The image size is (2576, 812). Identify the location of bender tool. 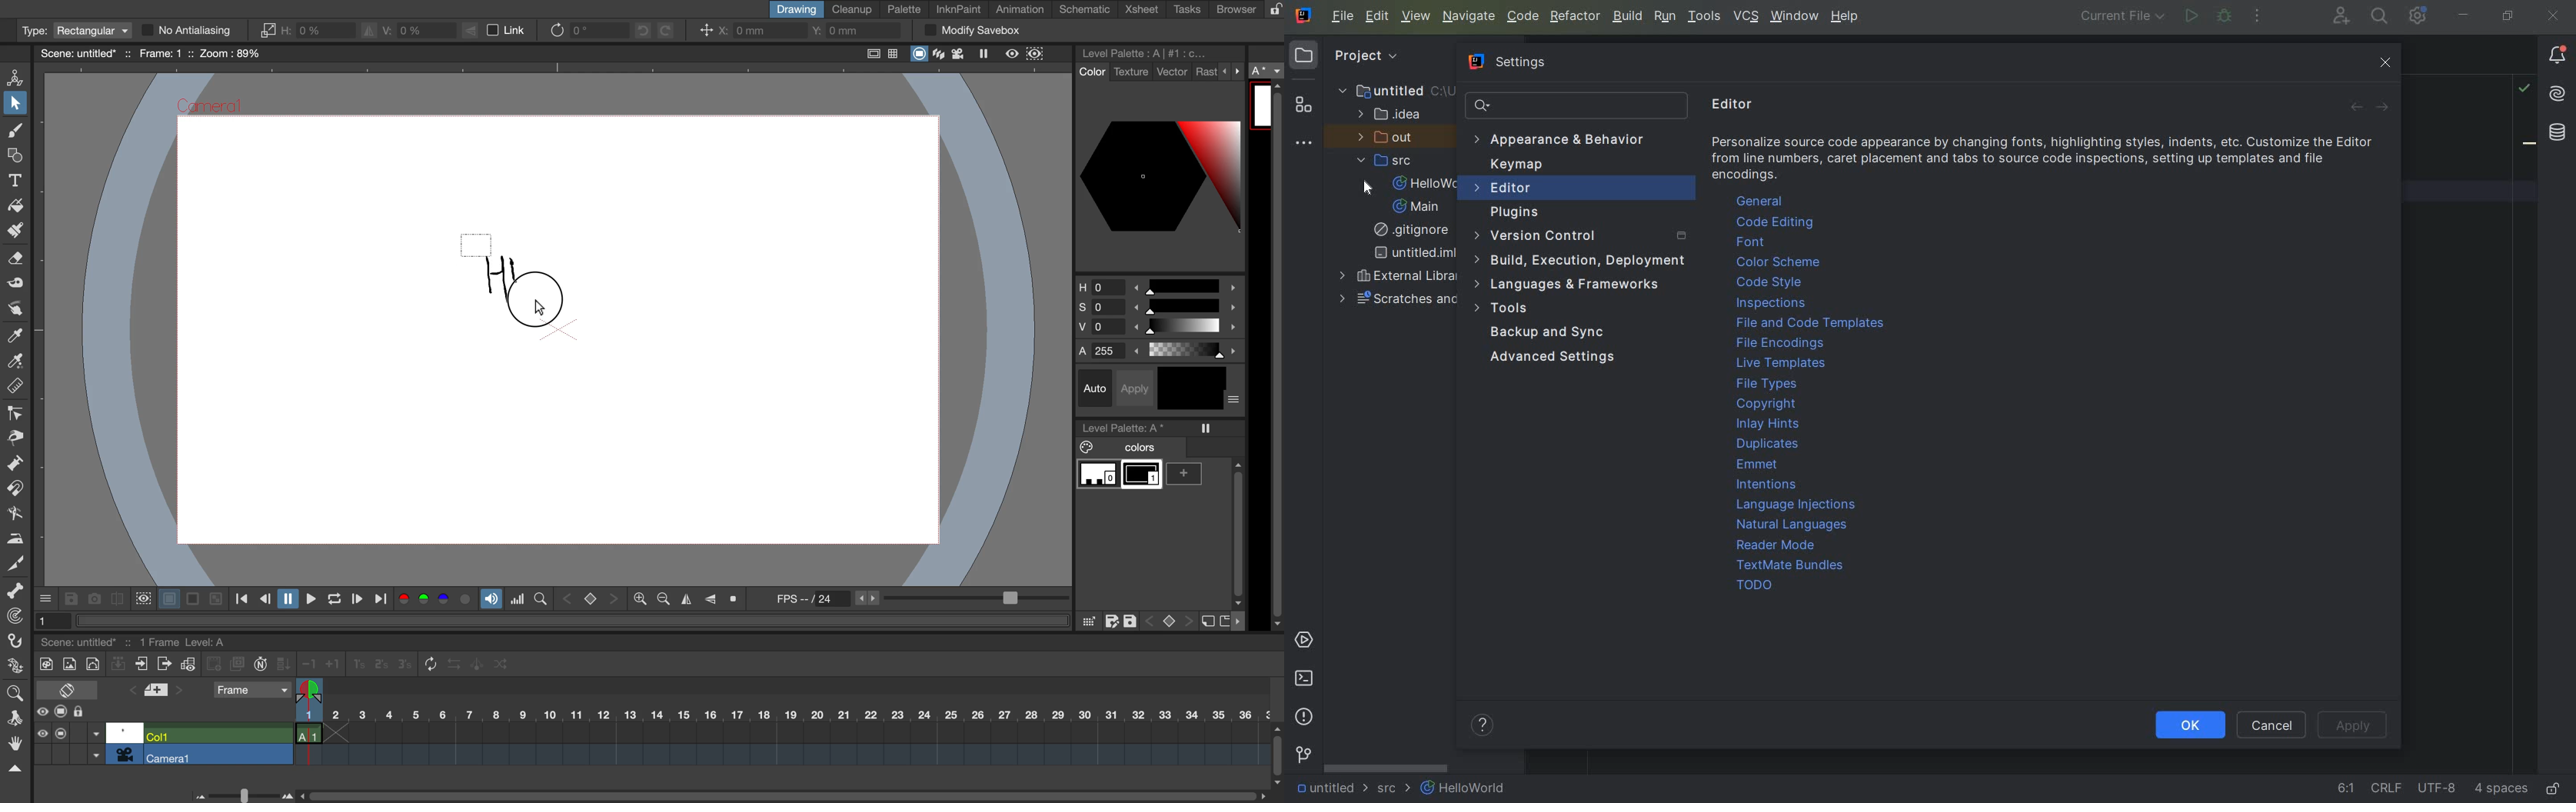
(12, 513).